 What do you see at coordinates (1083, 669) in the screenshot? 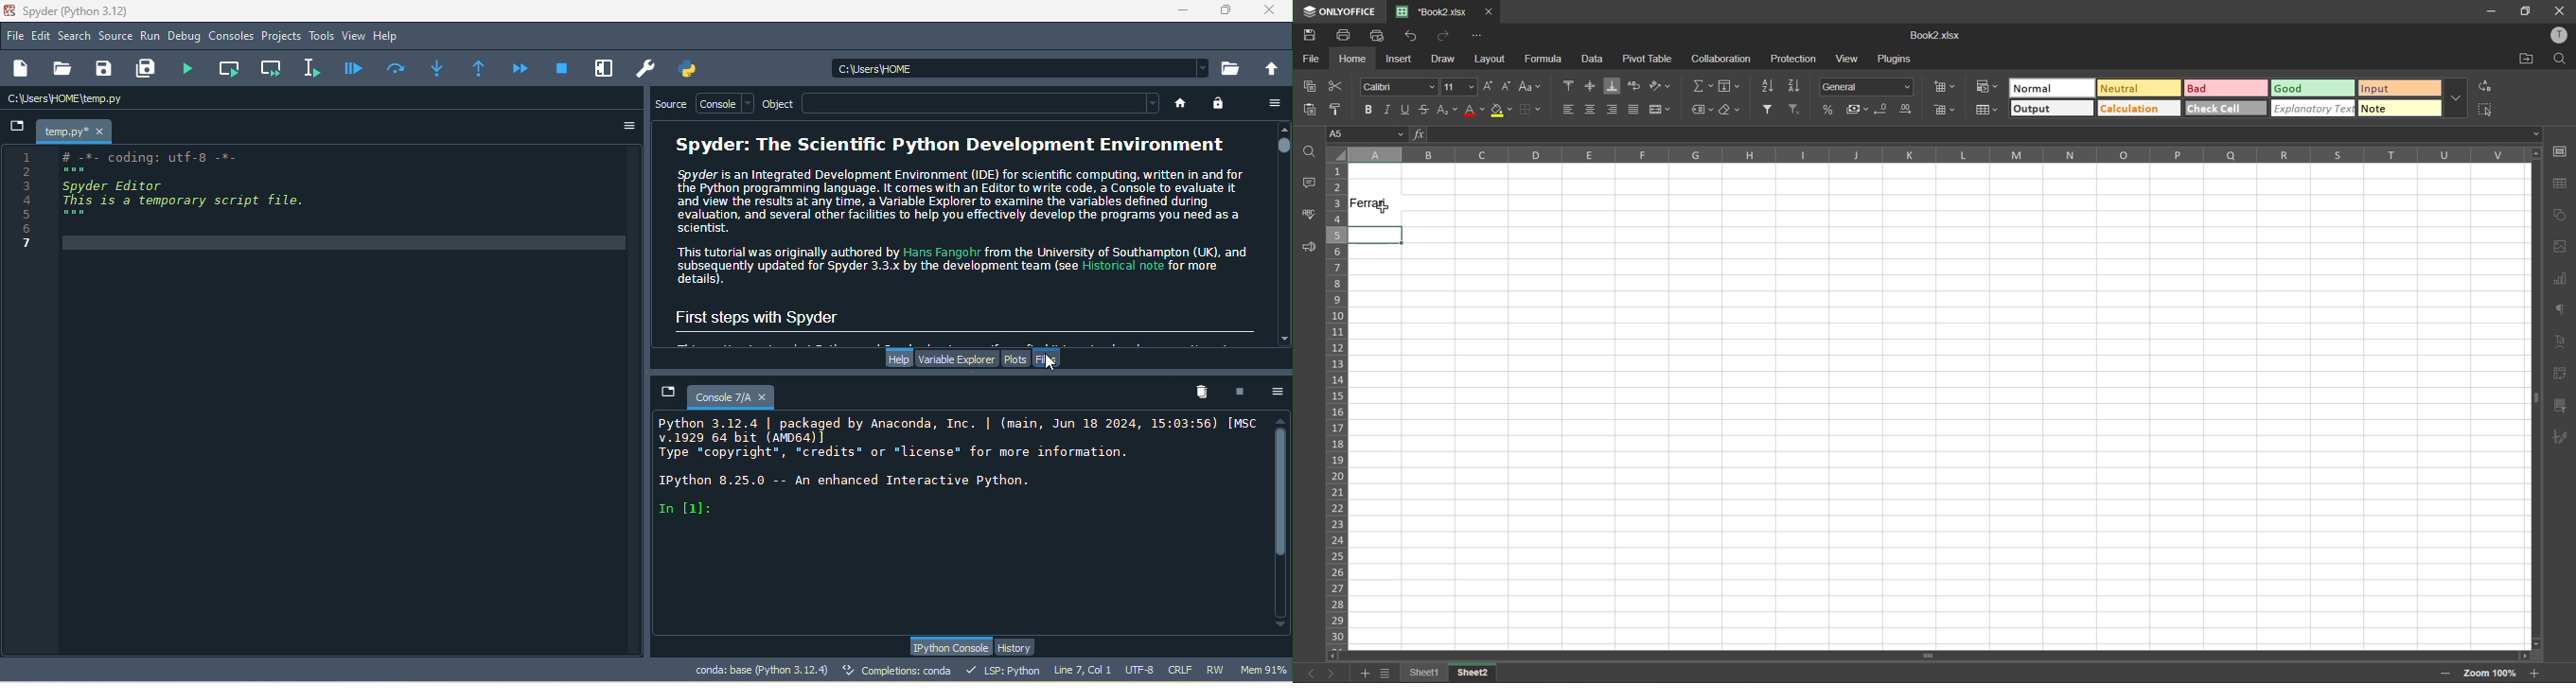
I see `line 7, col 1` at bounding box center [1083, 669].